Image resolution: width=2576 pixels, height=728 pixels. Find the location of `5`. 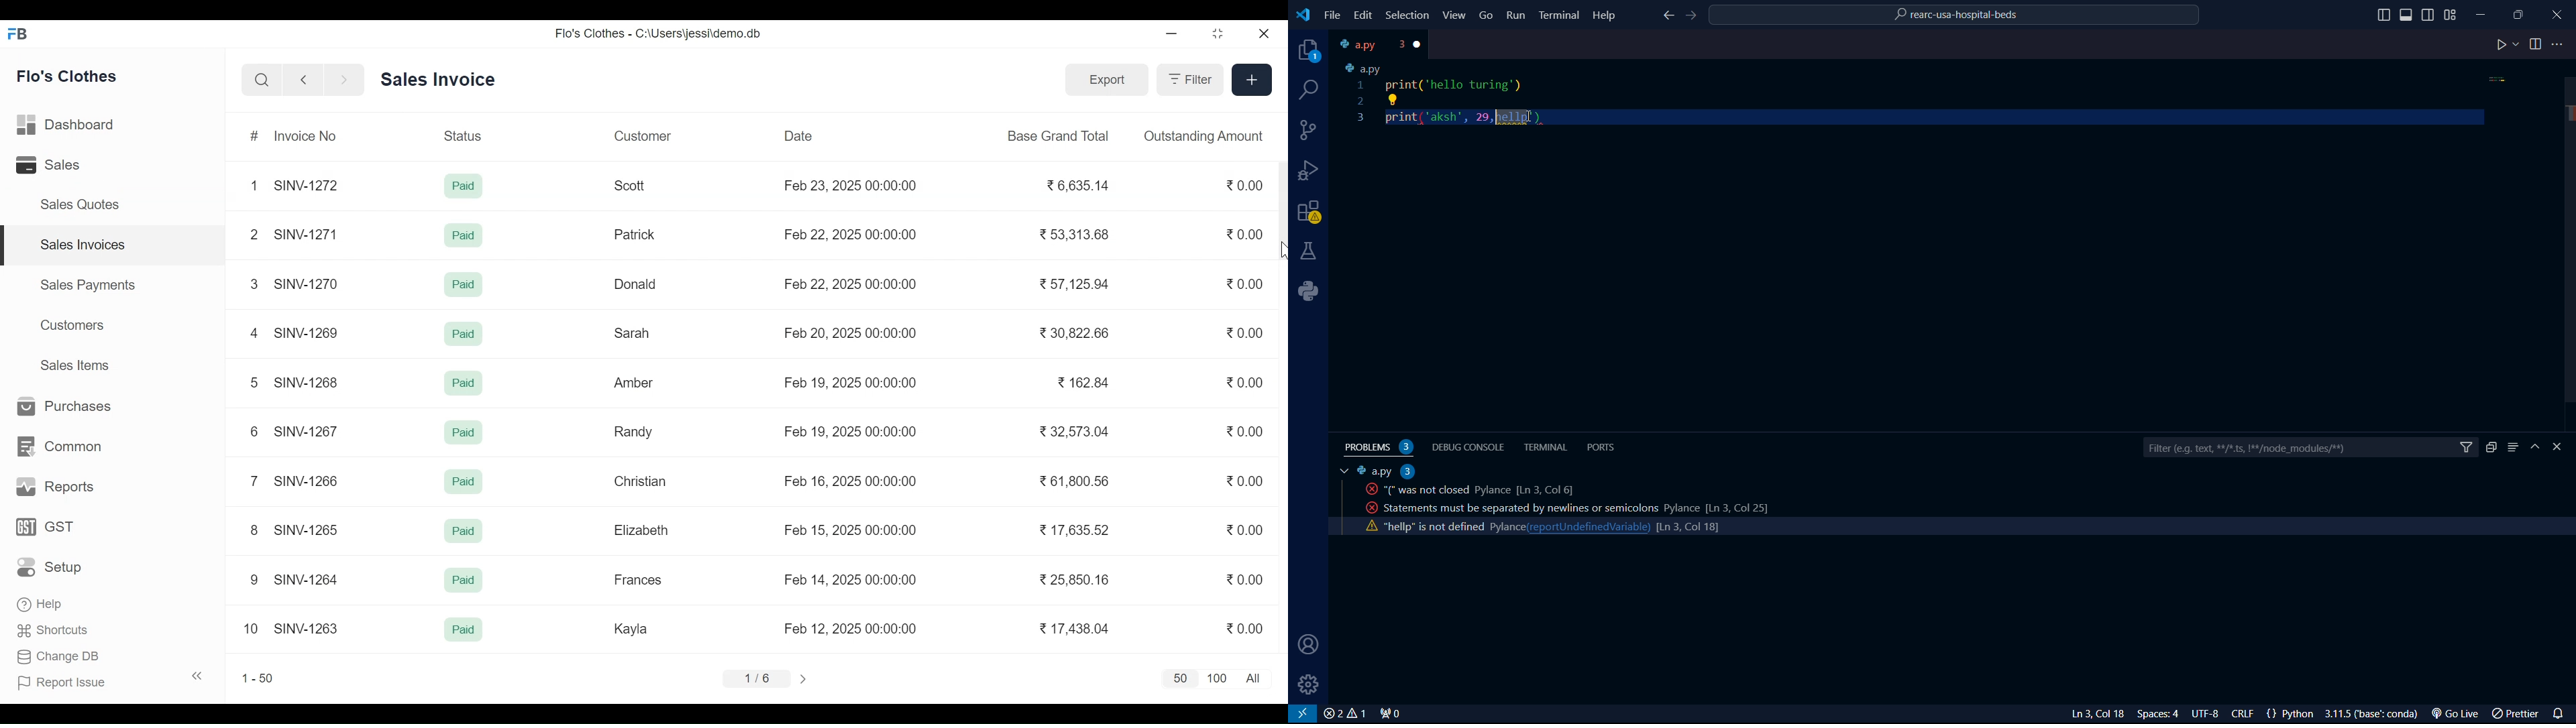

5 is located at coordinates (252, 381).